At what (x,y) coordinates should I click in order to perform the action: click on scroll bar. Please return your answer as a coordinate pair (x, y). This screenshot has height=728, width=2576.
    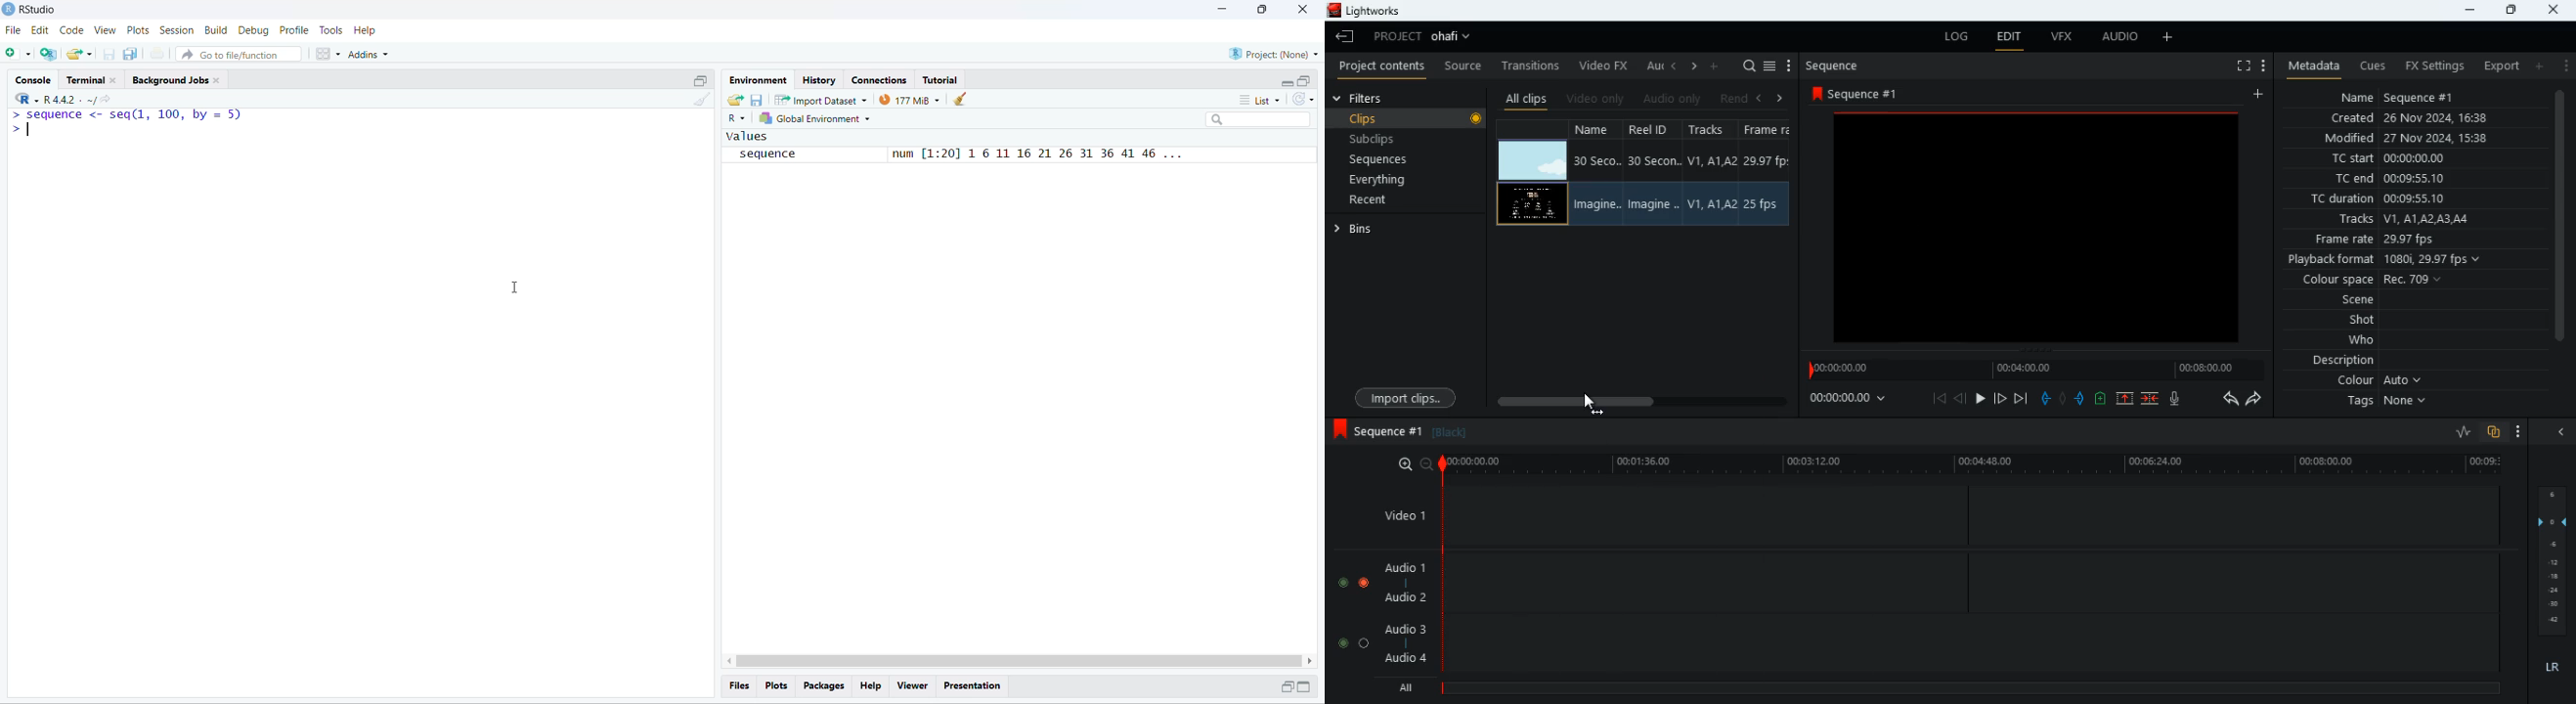
    Looking at the image, I should click on (1019, 661).